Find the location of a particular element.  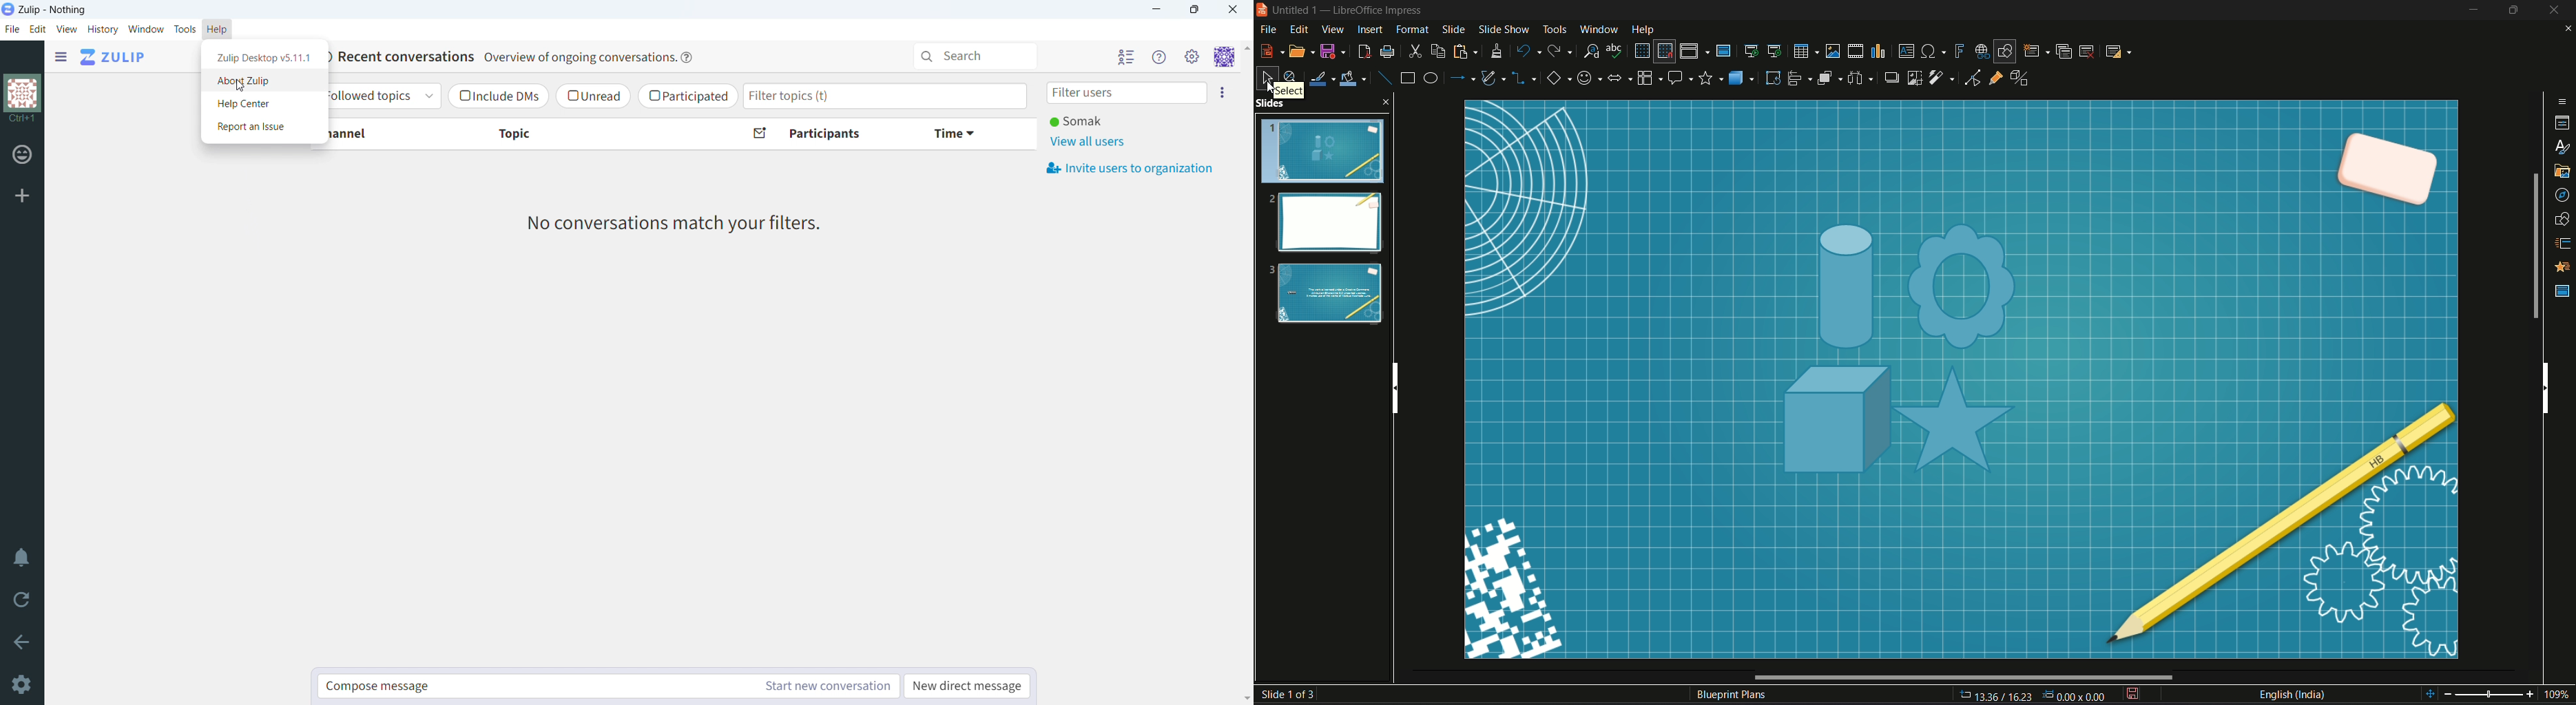

snap to grid is located at coordinates (1664, 52).